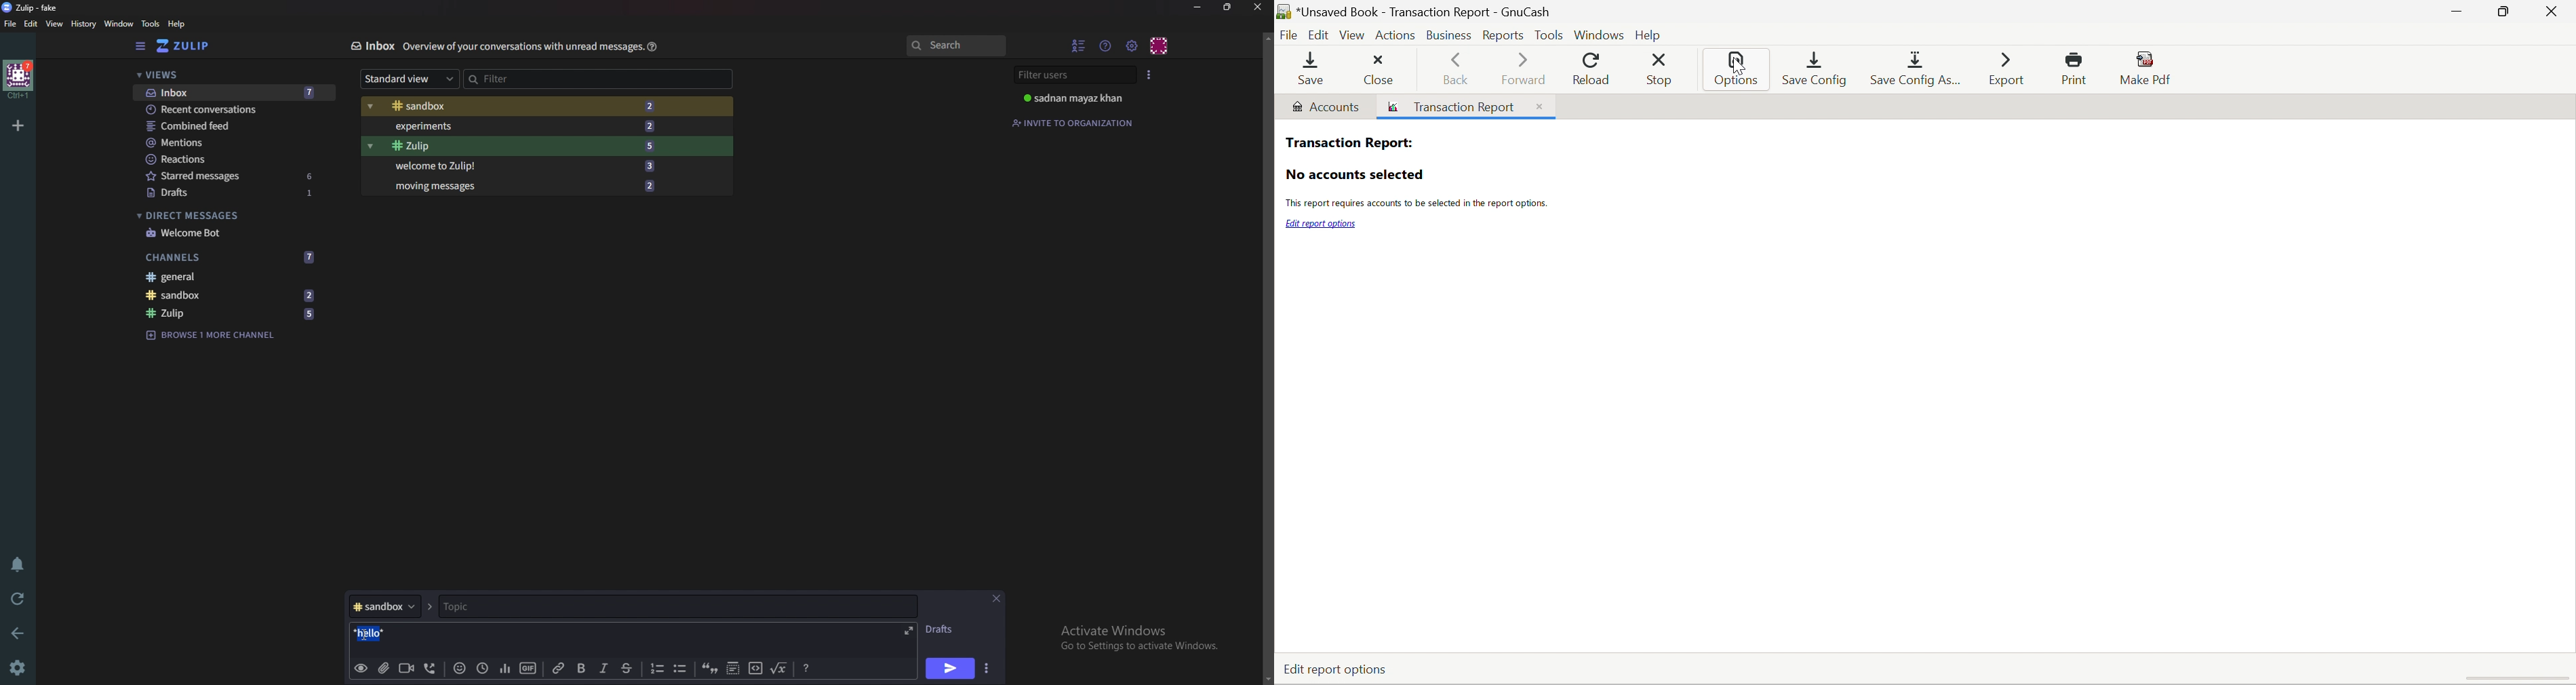  Describe the element at coordinates (177, 25) in the screenshot. I see `help` at that location.